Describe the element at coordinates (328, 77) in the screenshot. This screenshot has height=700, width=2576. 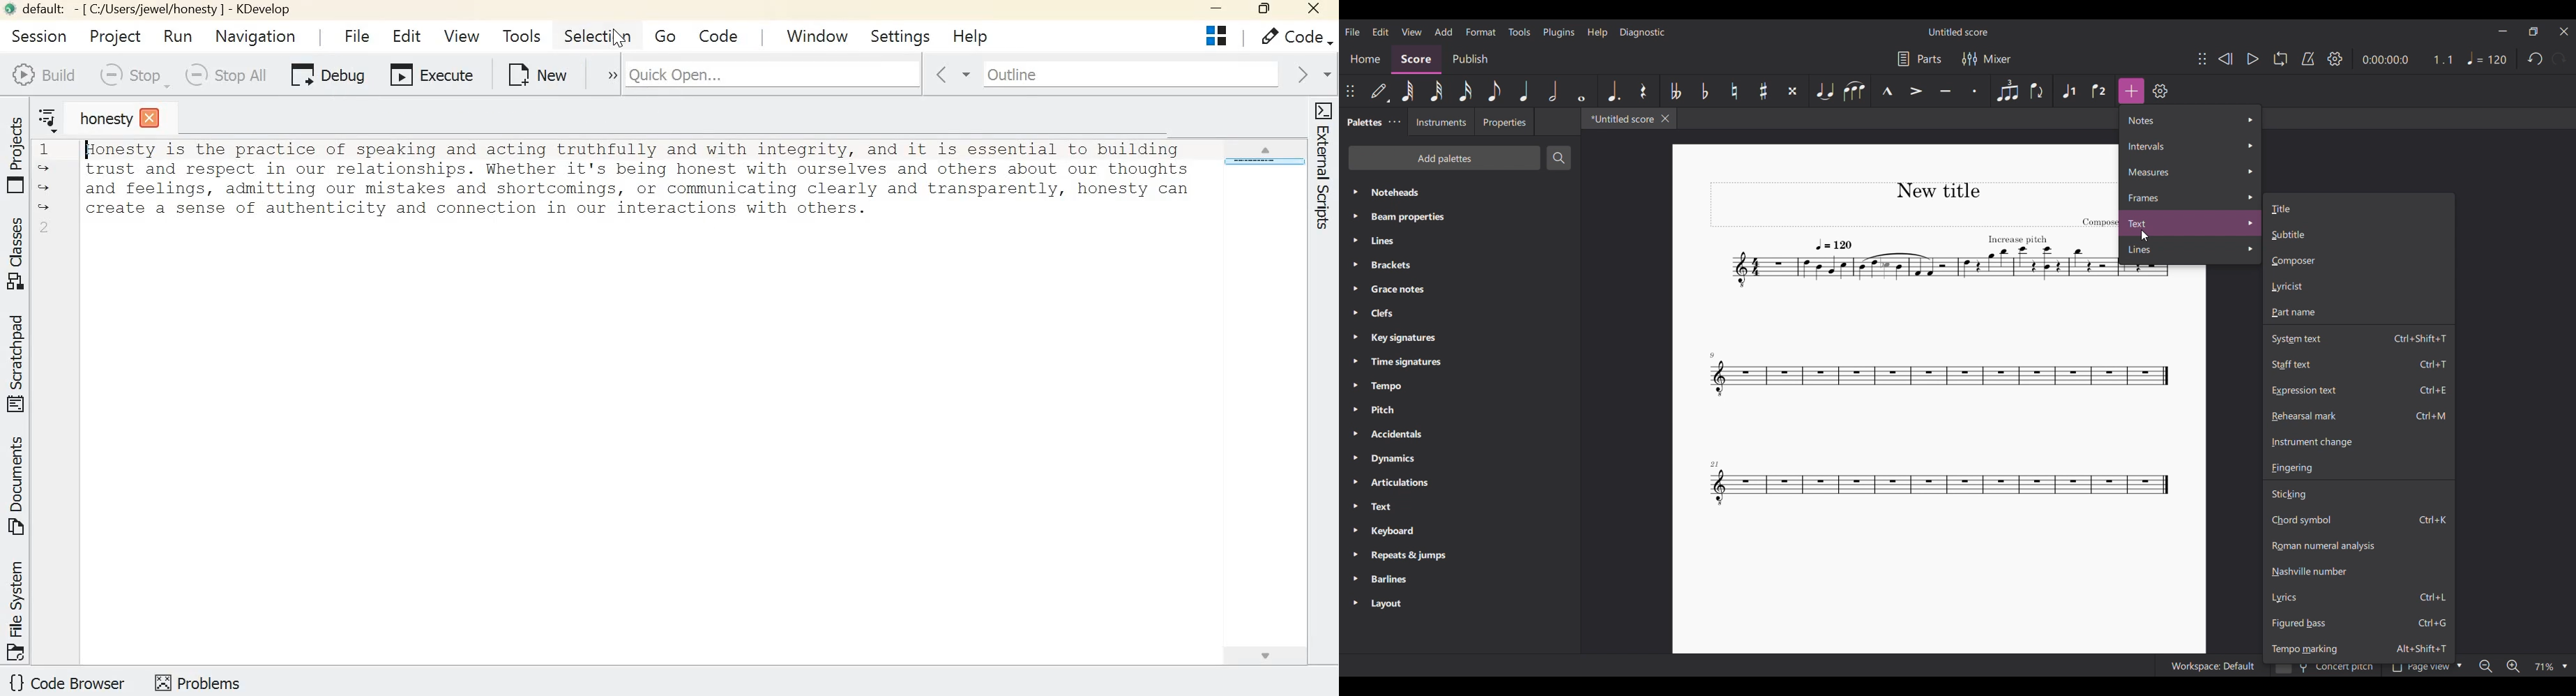
I see `Debug current launch` at that location.